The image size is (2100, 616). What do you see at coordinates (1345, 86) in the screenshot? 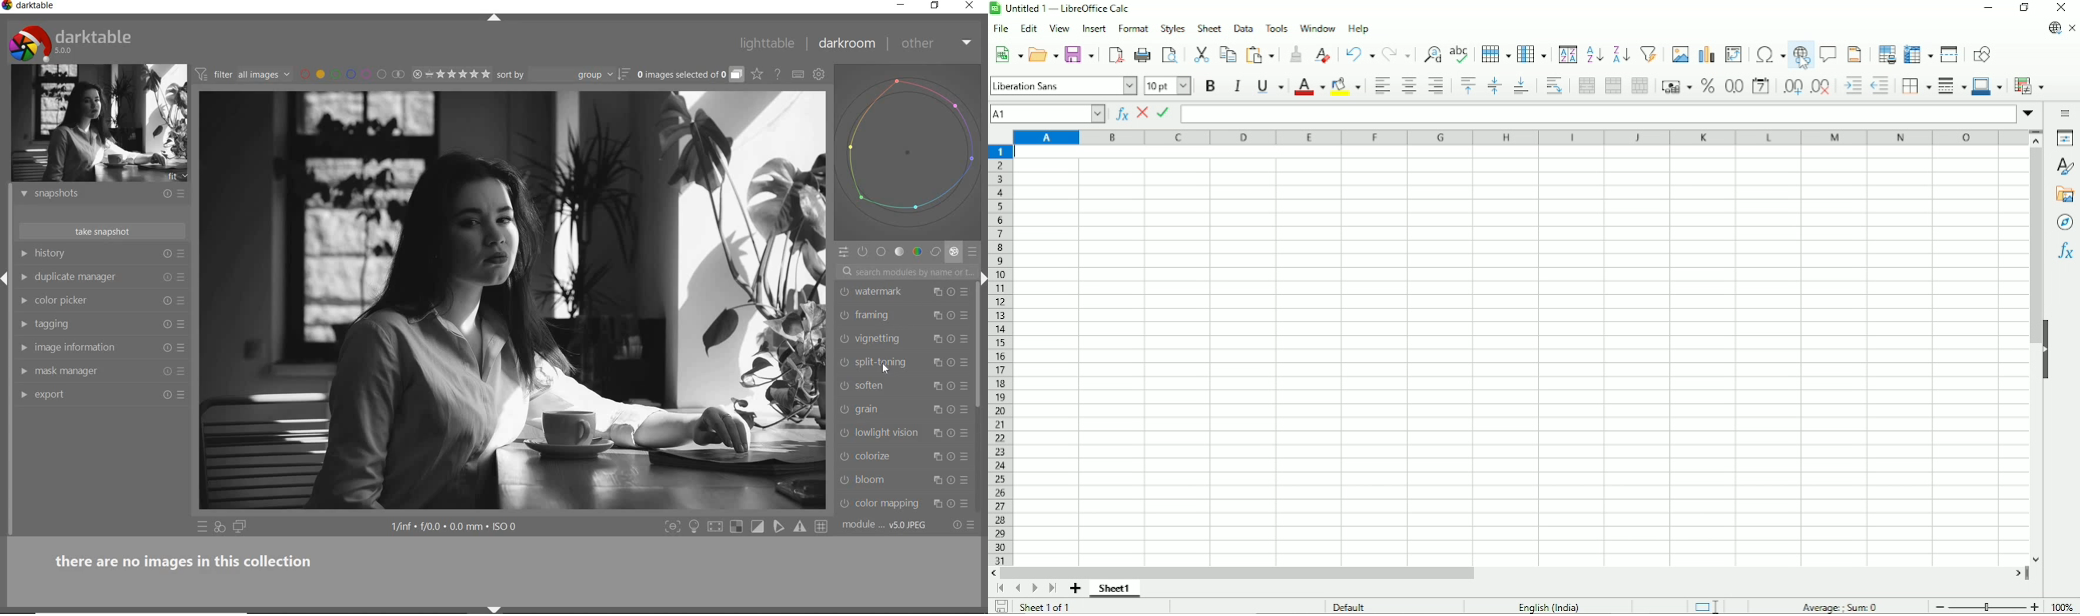
I see `Background color` at bounding box center [1345, 86].